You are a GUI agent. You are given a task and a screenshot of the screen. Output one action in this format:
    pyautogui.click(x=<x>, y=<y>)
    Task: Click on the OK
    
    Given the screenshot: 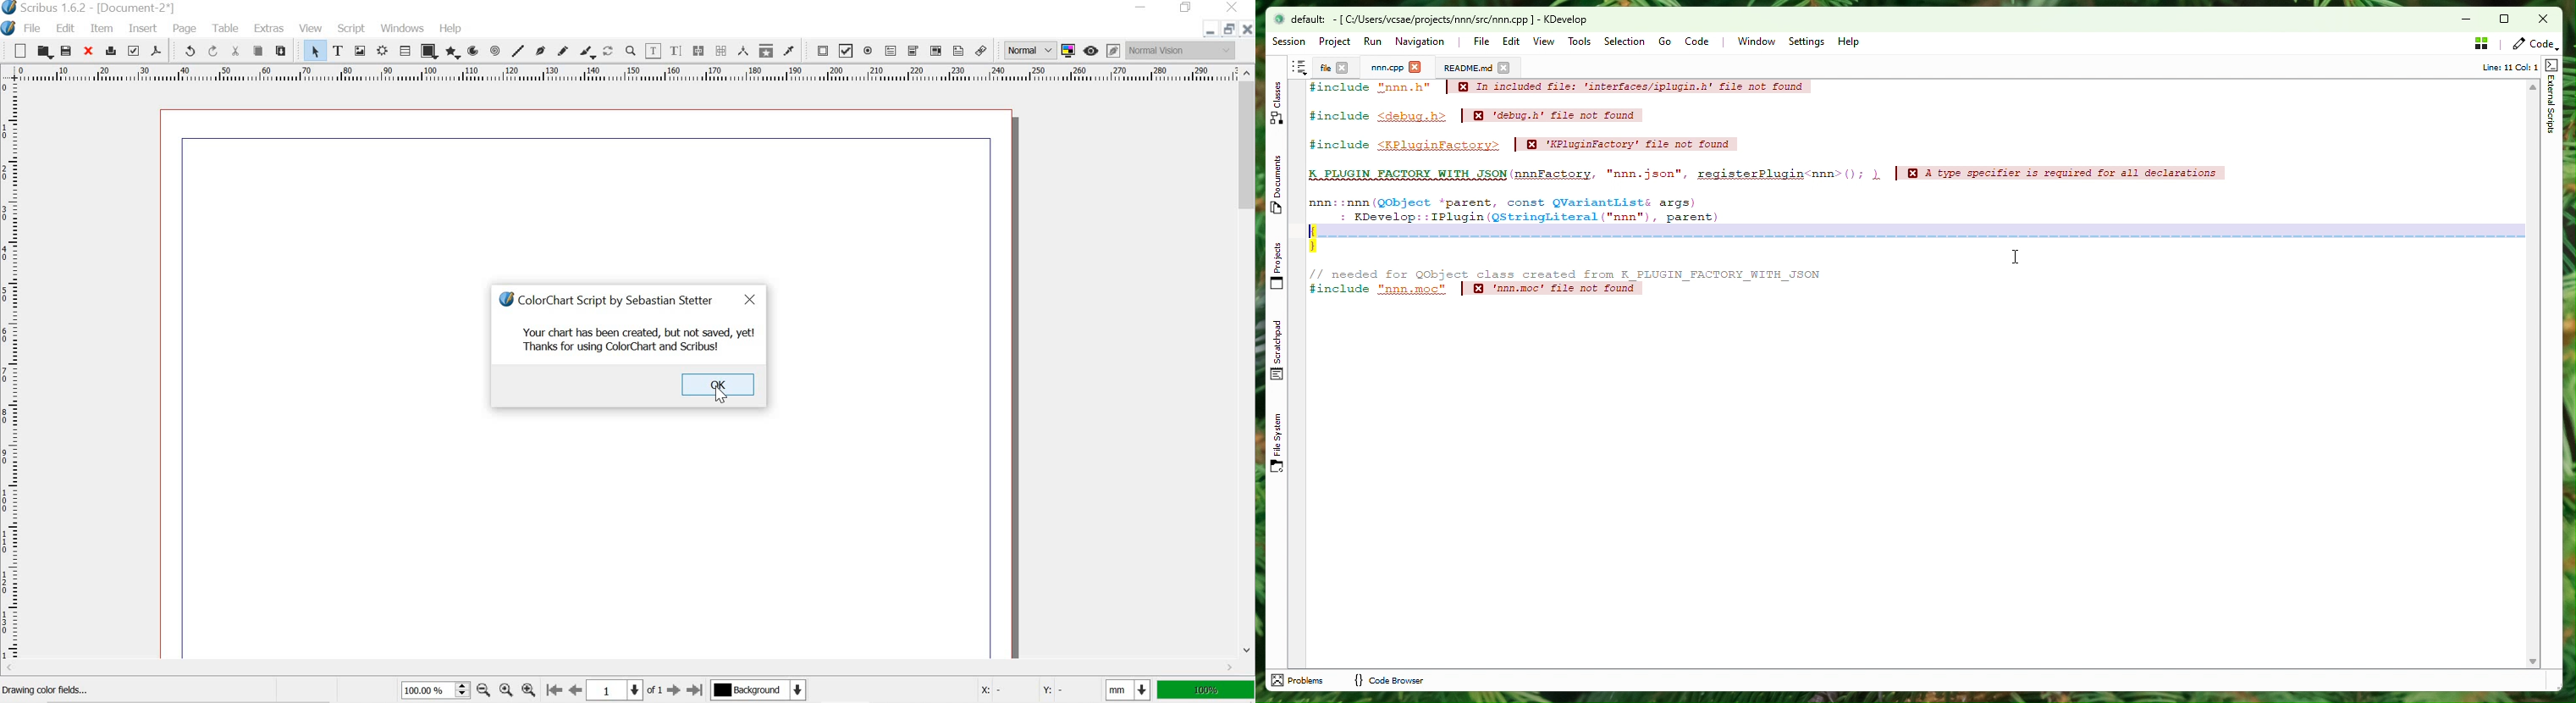 What is the action you would take?
    pyautogui.click(x=719, y=384)
    